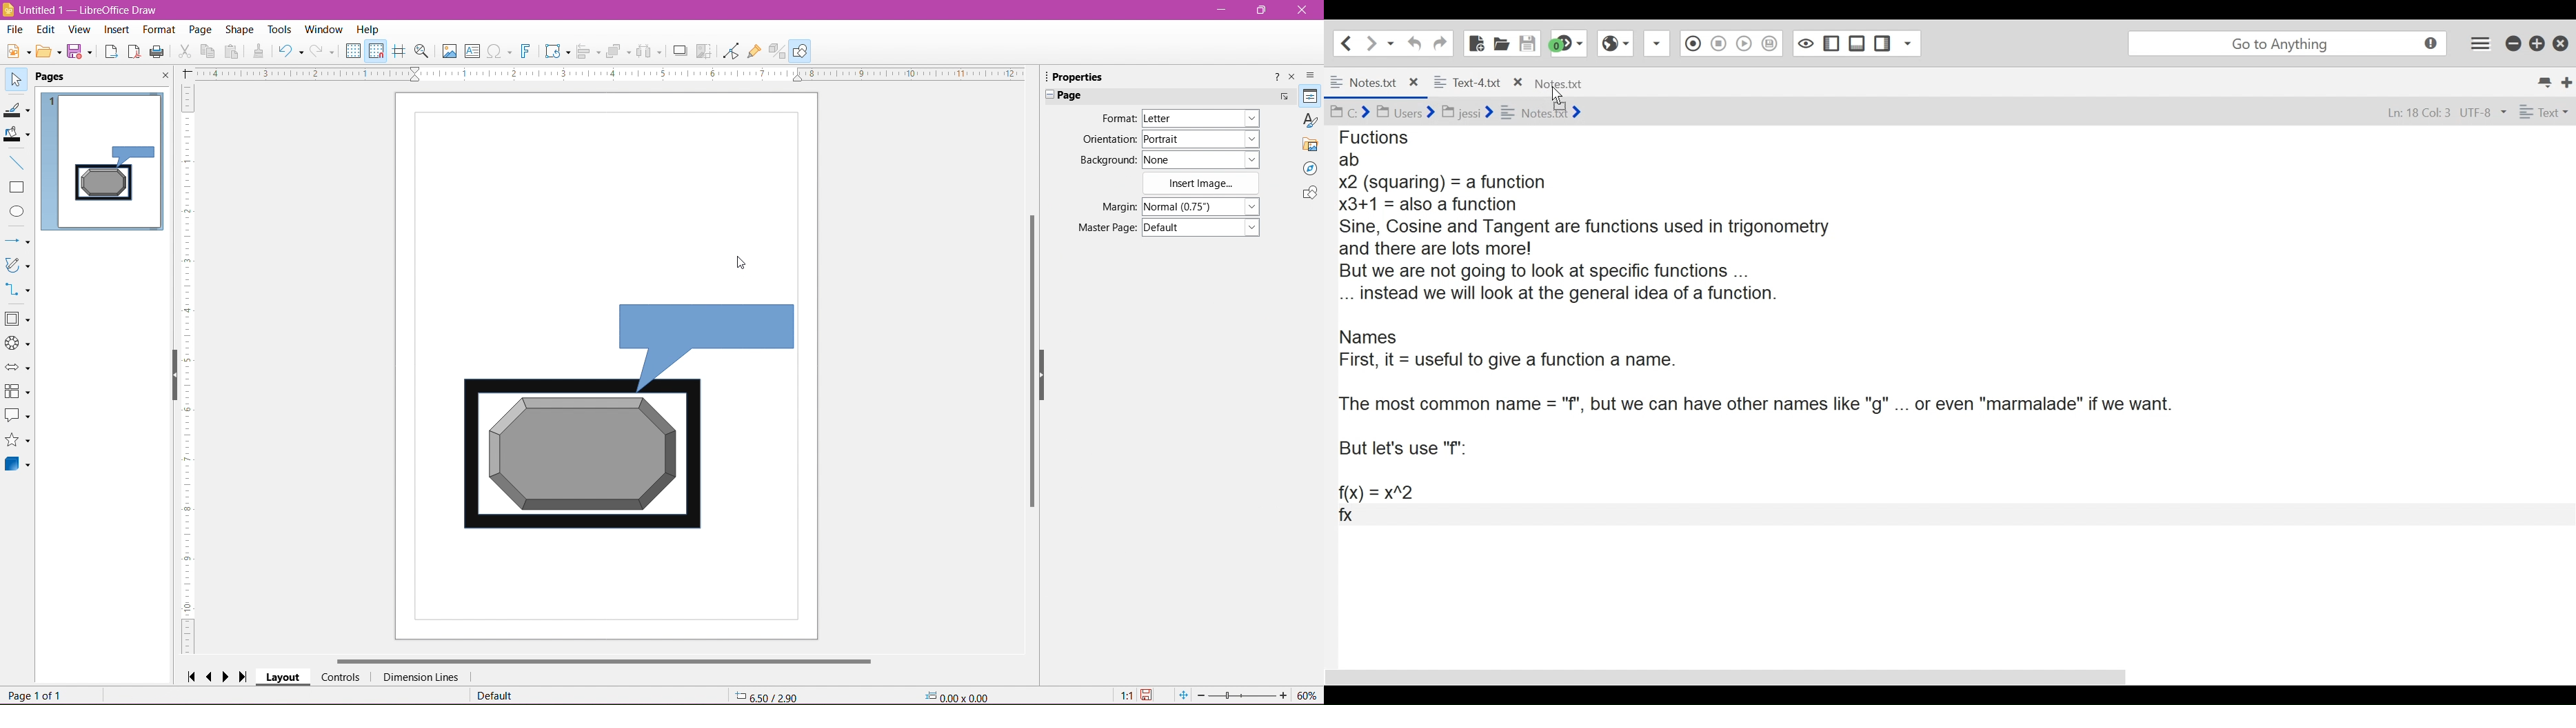 Image resolution: width=2576 pixels, height=728 pixels. I want to click on Lines and Arrows, so click(18, 241).